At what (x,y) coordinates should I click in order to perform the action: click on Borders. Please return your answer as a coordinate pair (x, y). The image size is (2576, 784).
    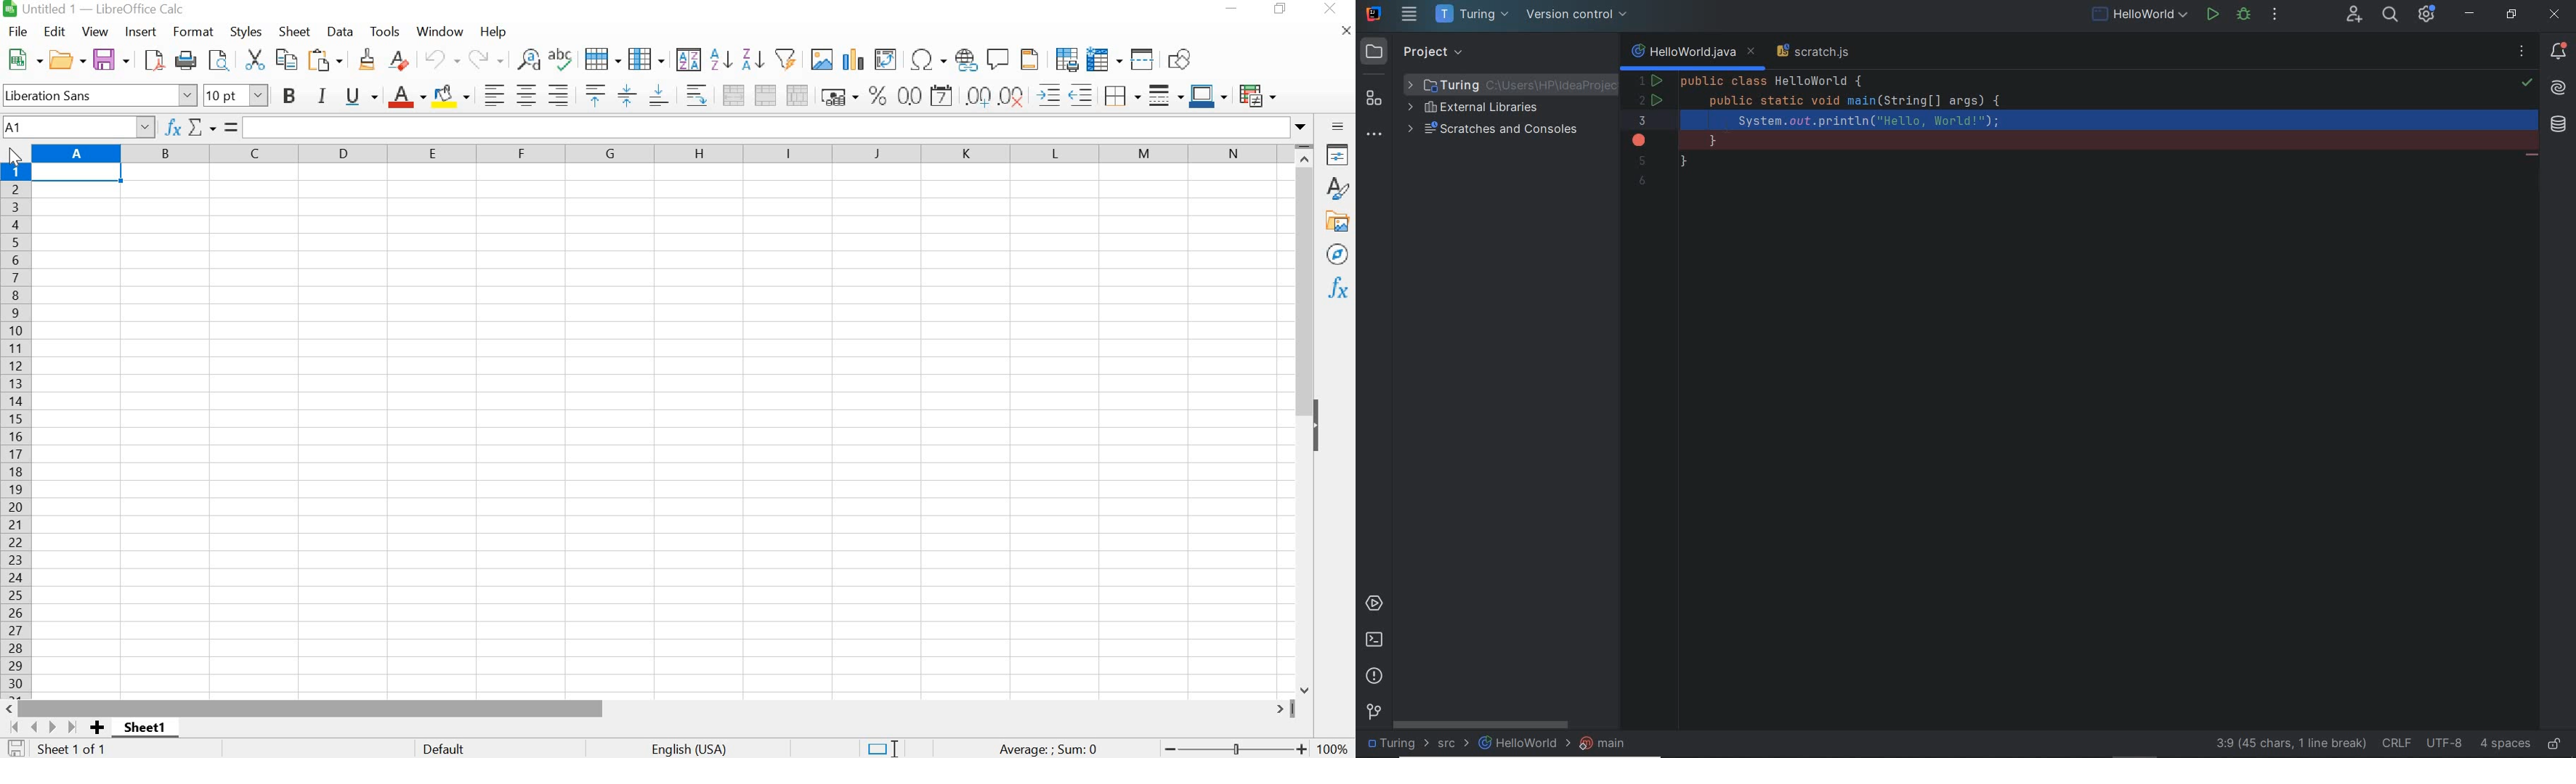
    Looking at the image, I should click on (1120, 95).